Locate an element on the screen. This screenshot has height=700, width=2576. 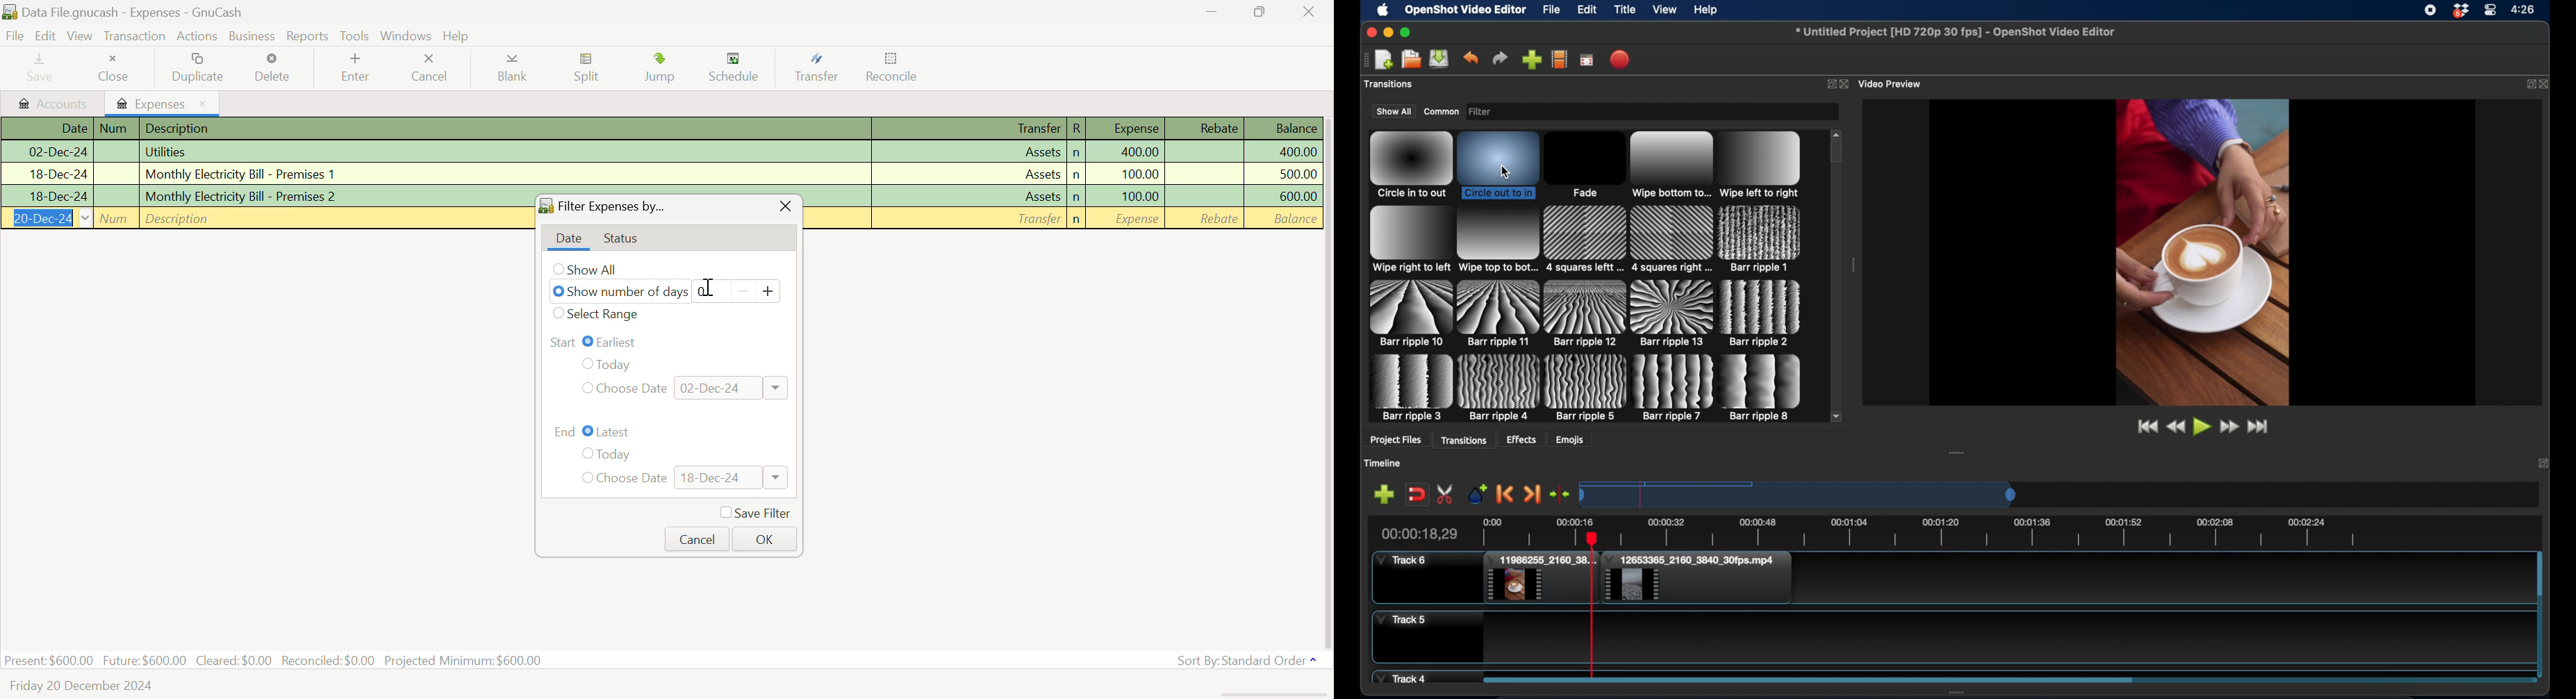
Transfer is located at coordinates (821, 68).